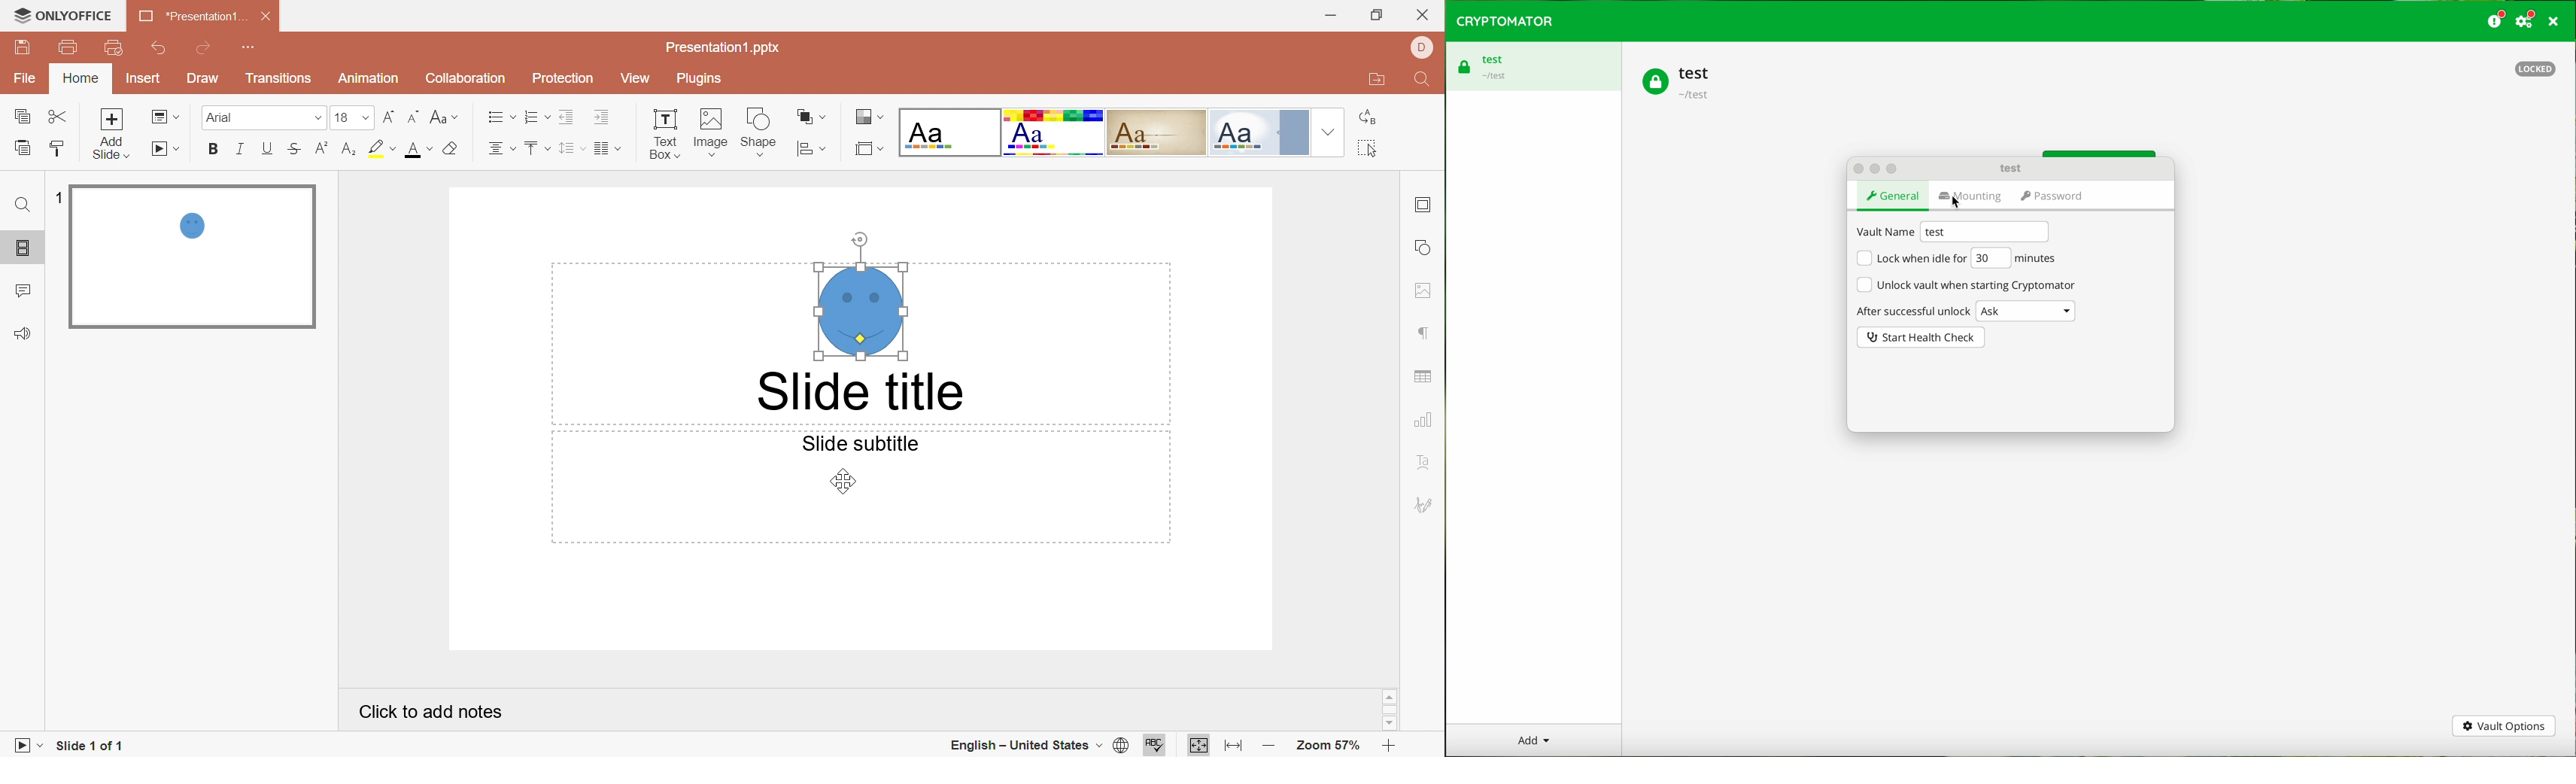  What do you see at coordinates (1198, 746) in the screenshot?
I see `Fit to slide` at bounding box center [1198, 746].